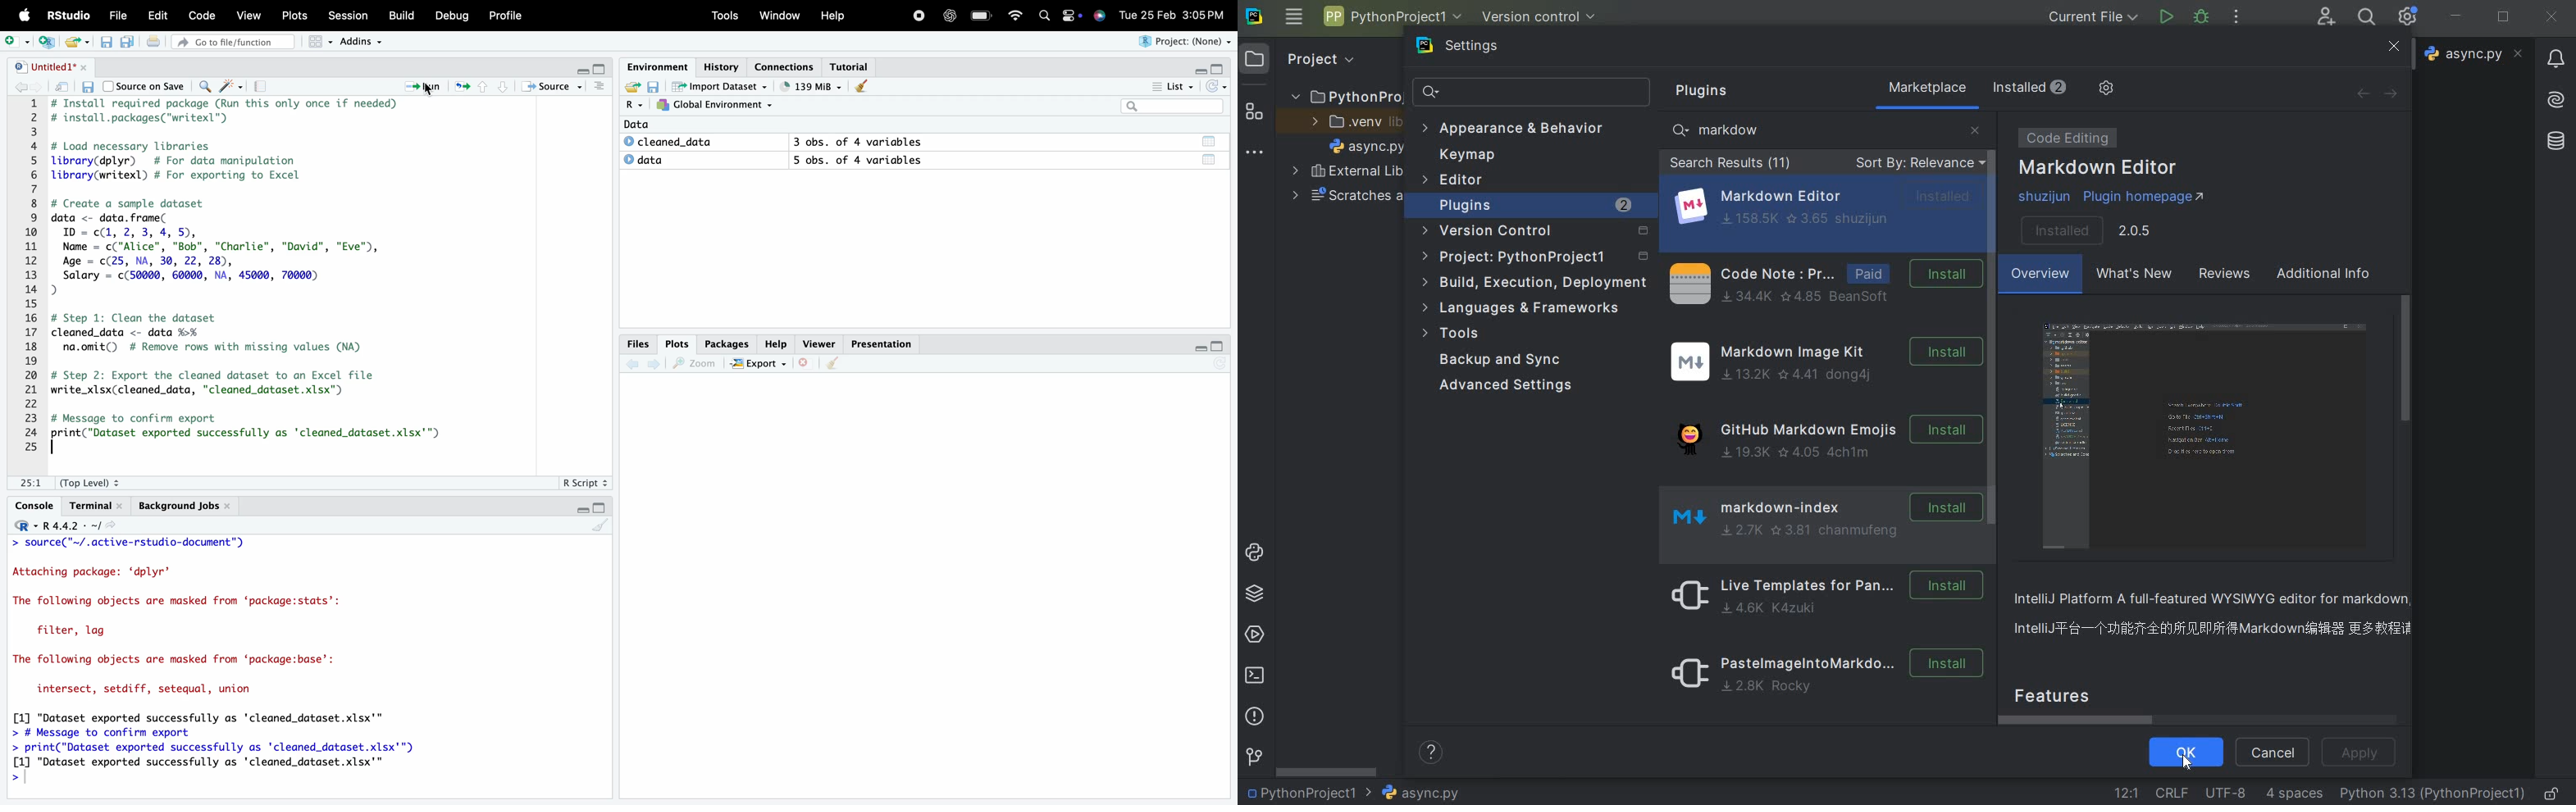 The width and height of the screenshot is (2576, 812). What do you see at coordinates (68, 14) in the screenshot?
I see `RStudio` at bounding box center [68, 14].